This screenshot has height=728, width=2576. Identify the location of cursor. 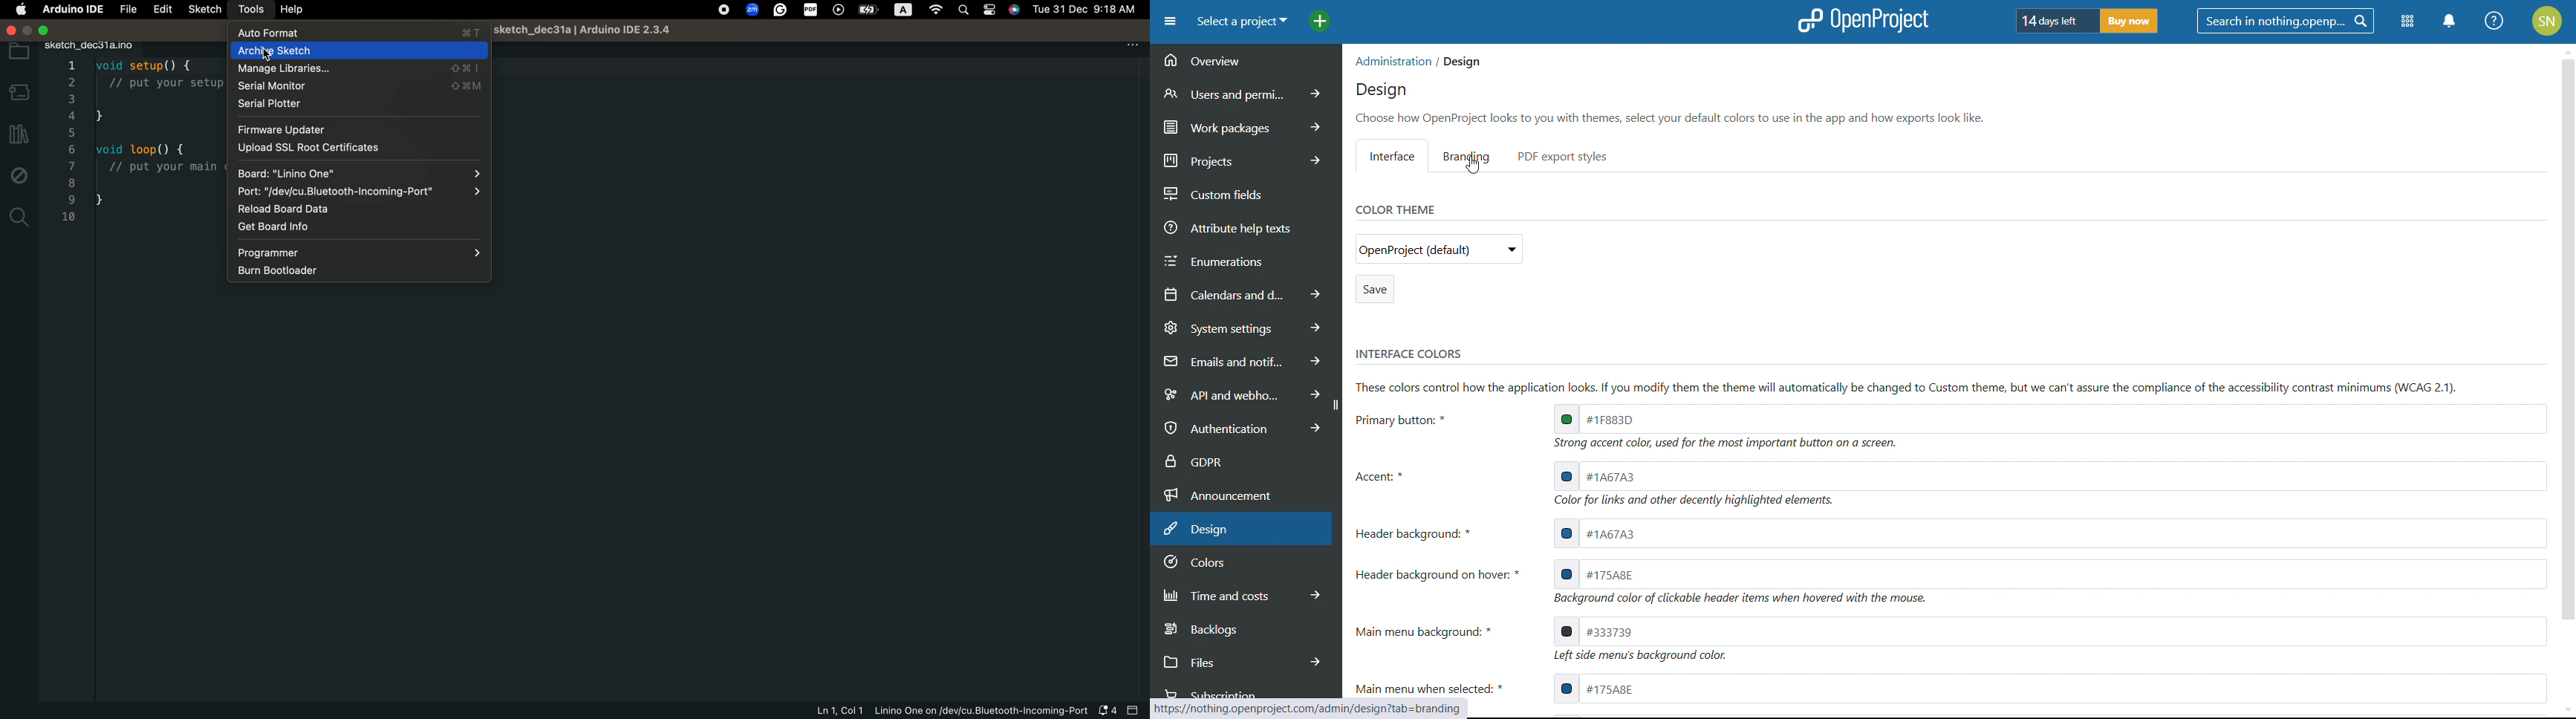
(1476, 167).